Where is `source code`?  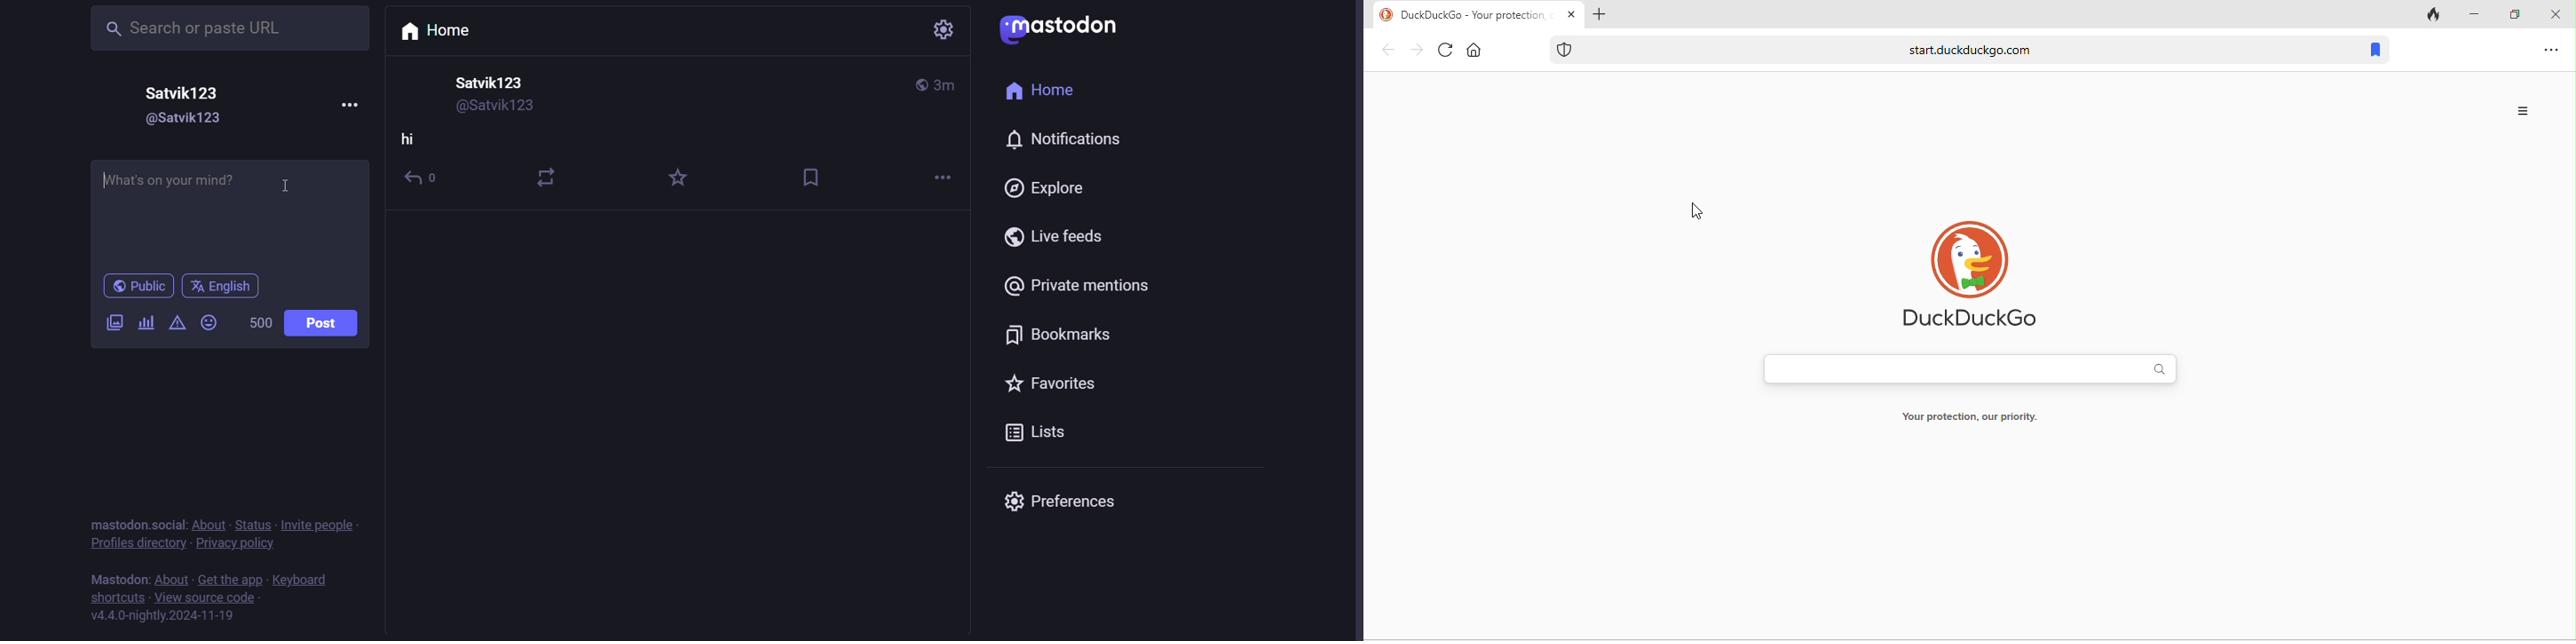
source code is located at coordinates (205, 600).